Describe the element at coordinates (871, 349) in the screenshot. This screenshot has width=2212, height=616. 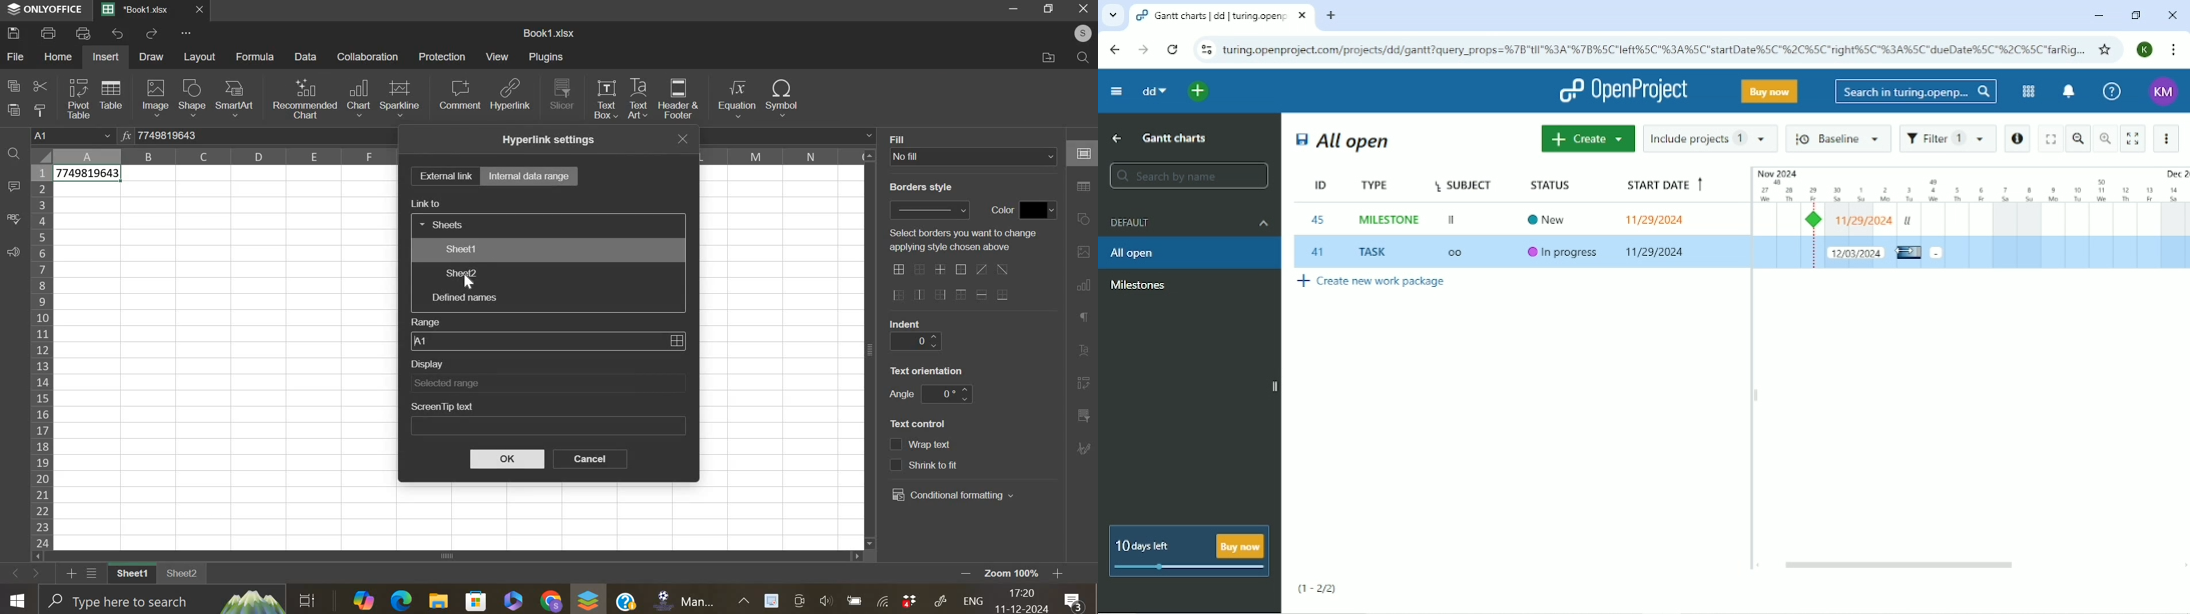
I see `vertical scroll bar` at that location.